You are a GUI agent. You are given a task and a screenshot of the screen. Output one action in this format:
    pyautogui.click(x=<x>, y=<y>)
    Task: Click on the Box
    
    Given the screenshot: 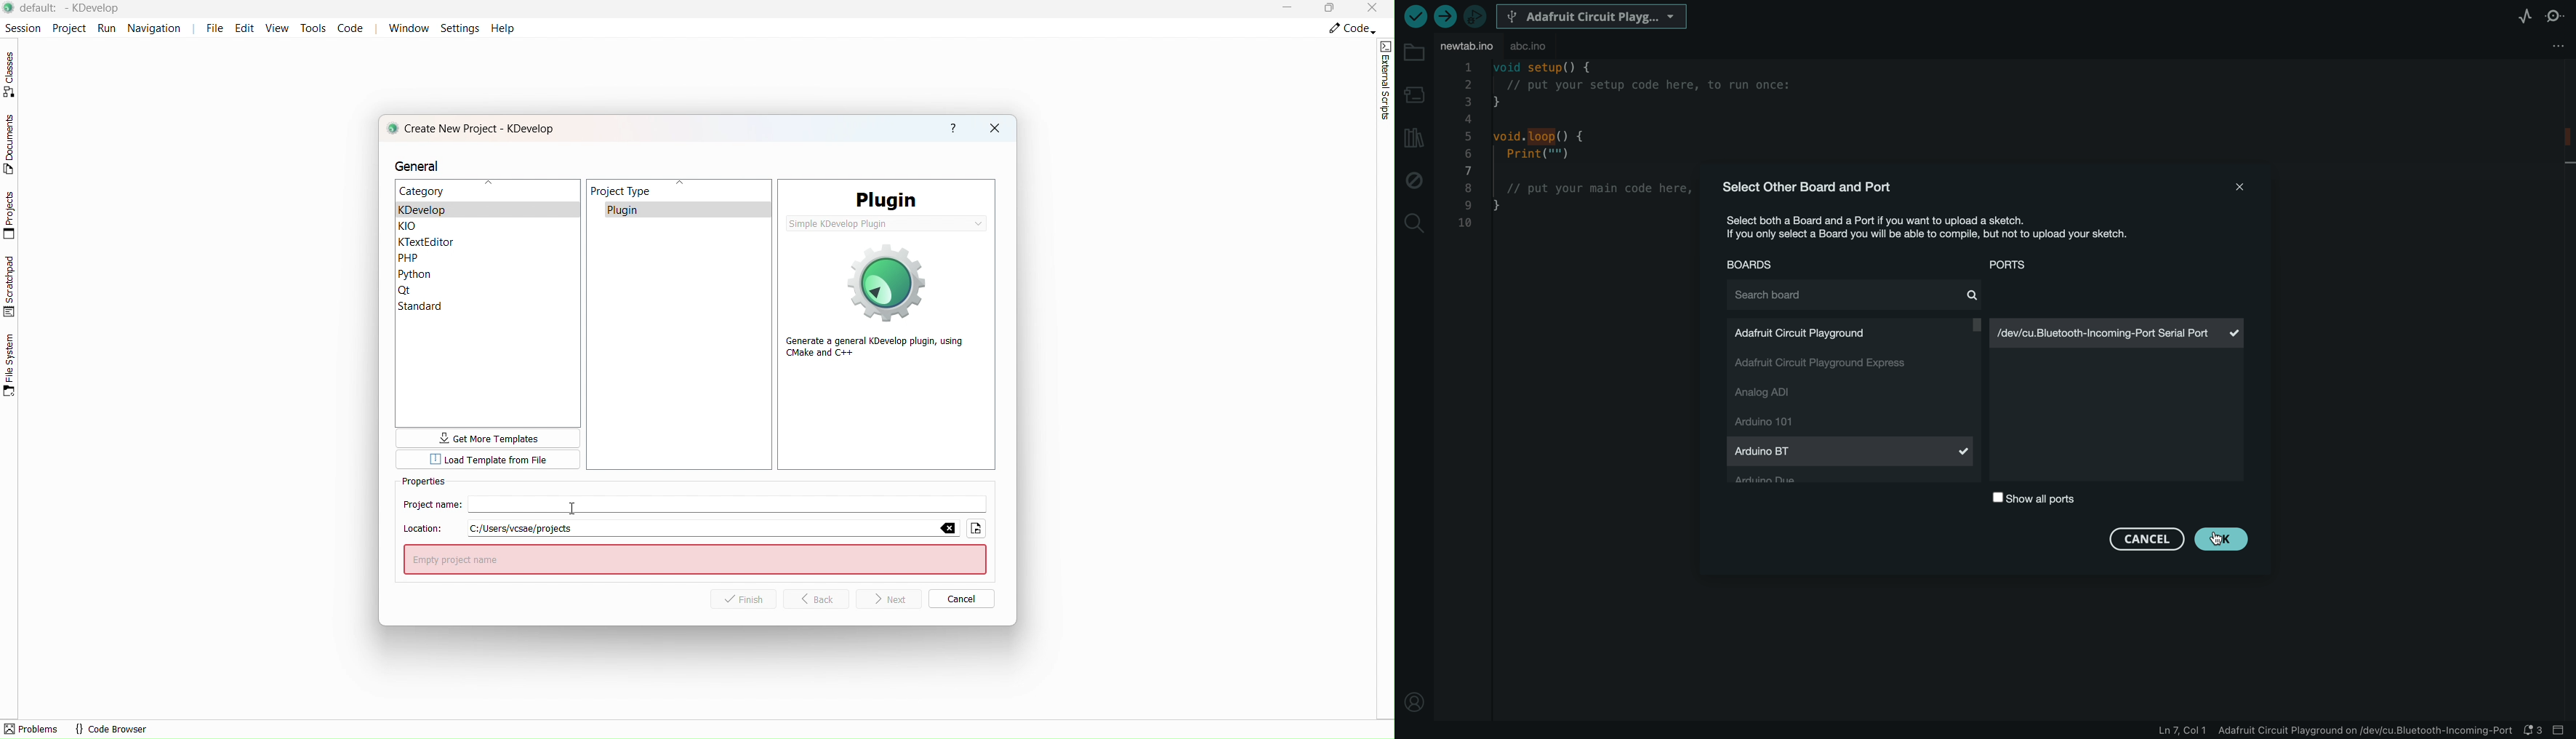 What is the action you would take?
    pyautogui.click(x=1331, y=9)
    